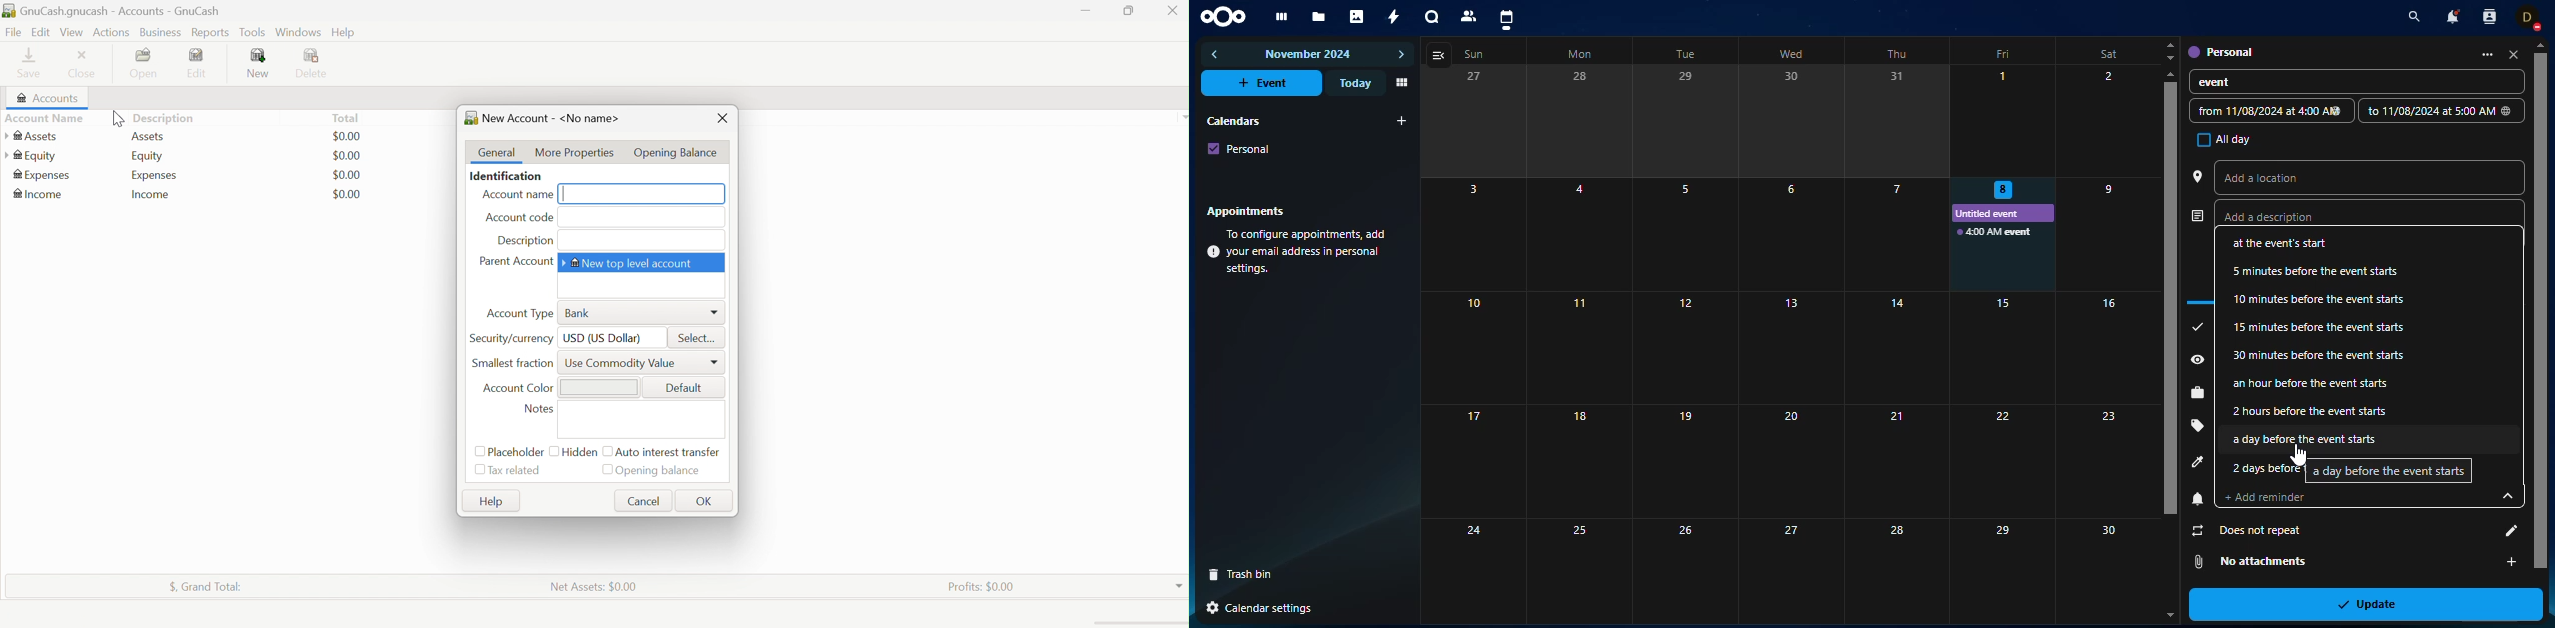 The height and width of the screenshot is (644, 2576). Describe the element at coordinates (1264, 83) in the screenshot. I see `event` at that location.